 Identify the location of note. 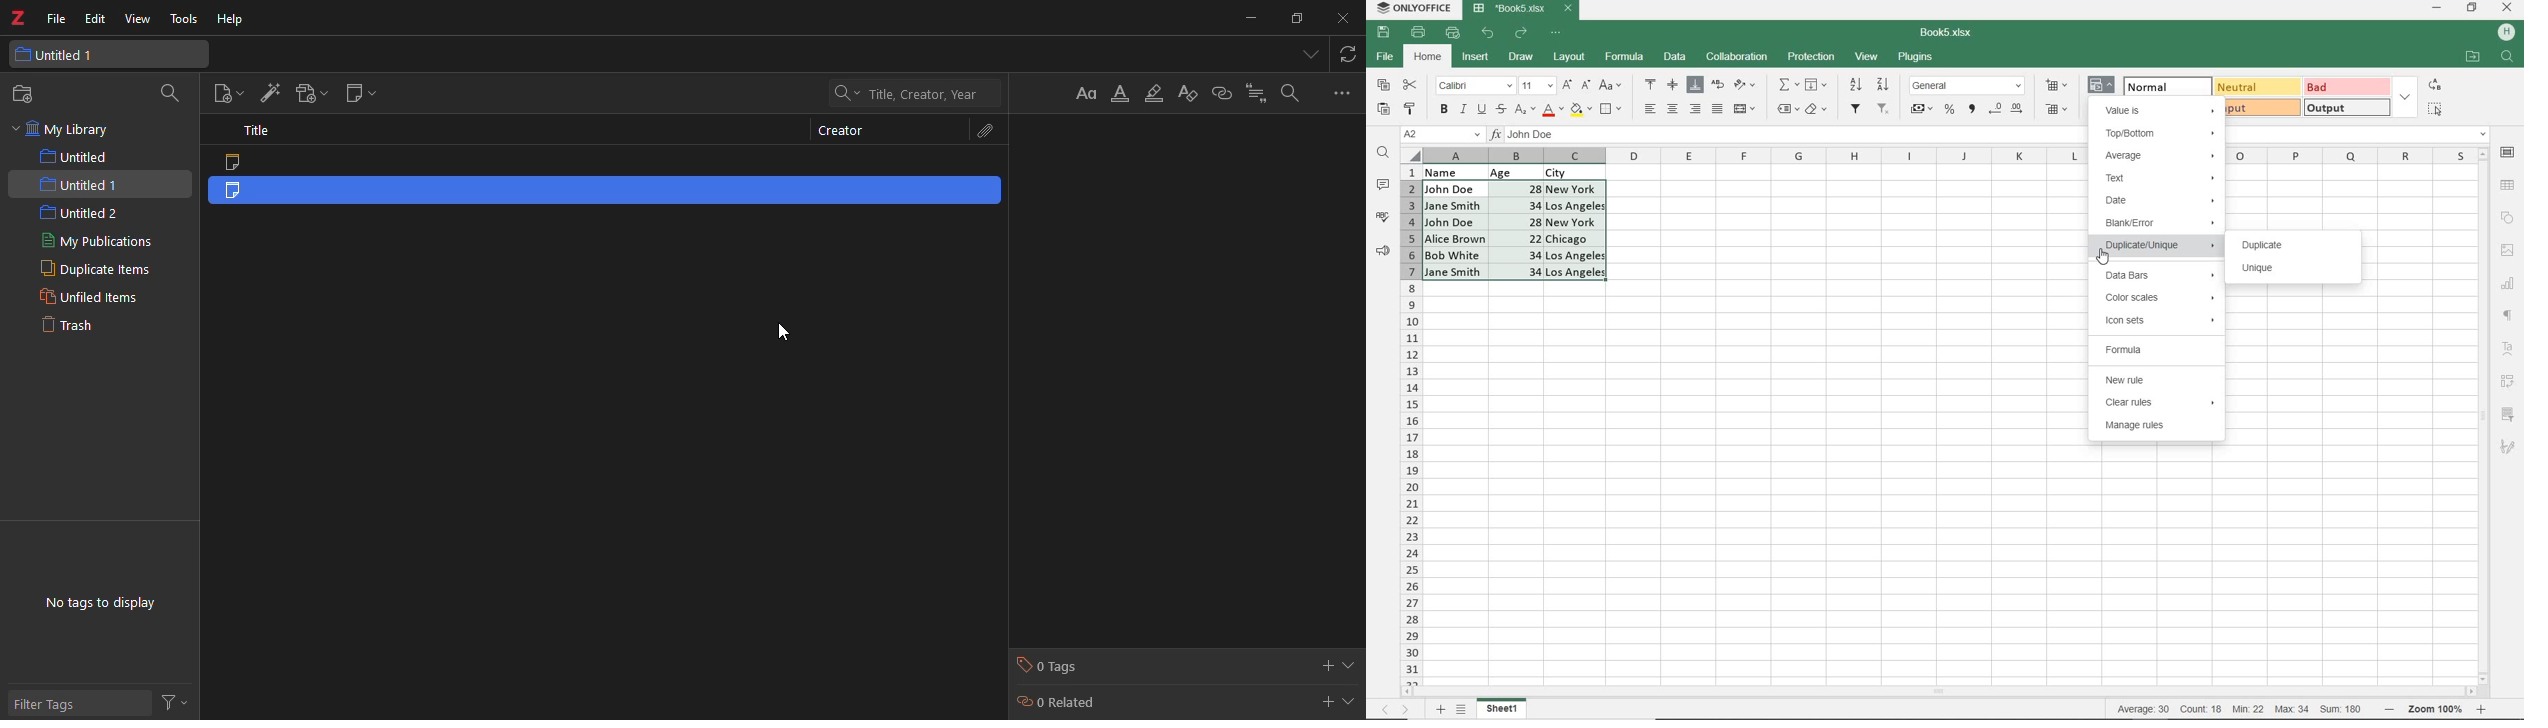
(231, 163).